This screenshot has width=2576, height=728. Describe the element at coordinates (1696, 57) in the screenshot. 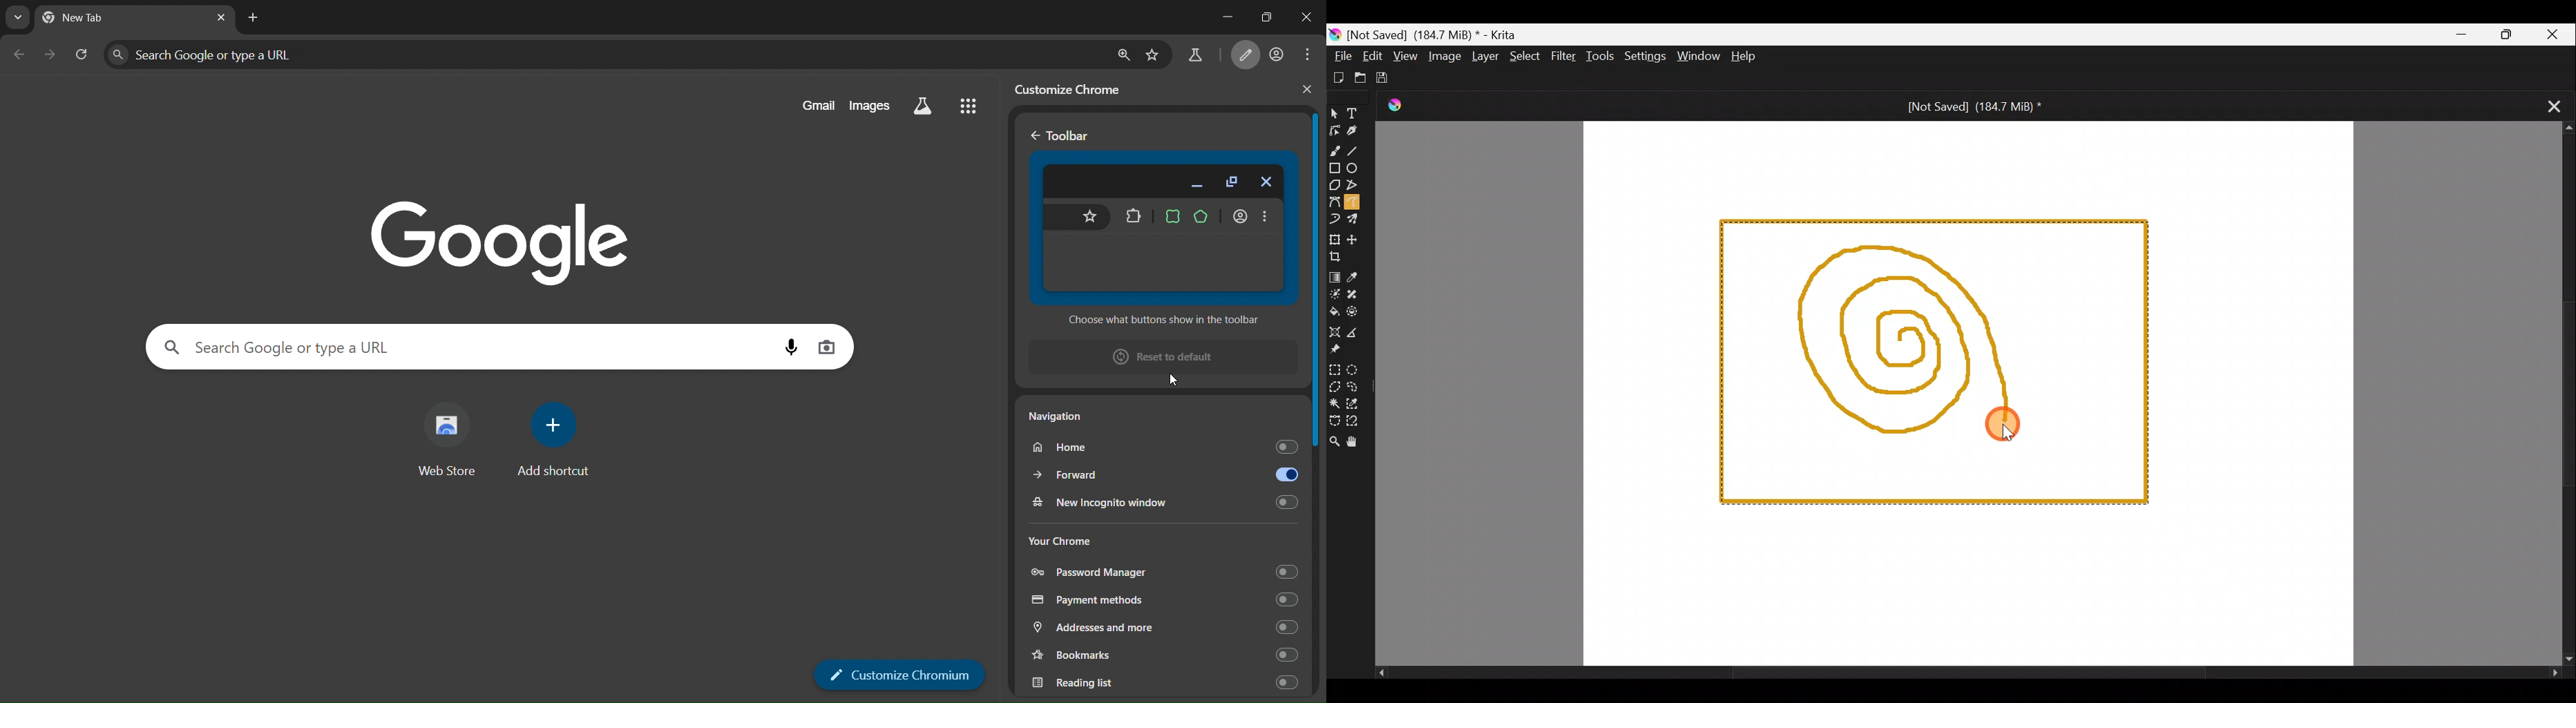

I see `Window` at that location.